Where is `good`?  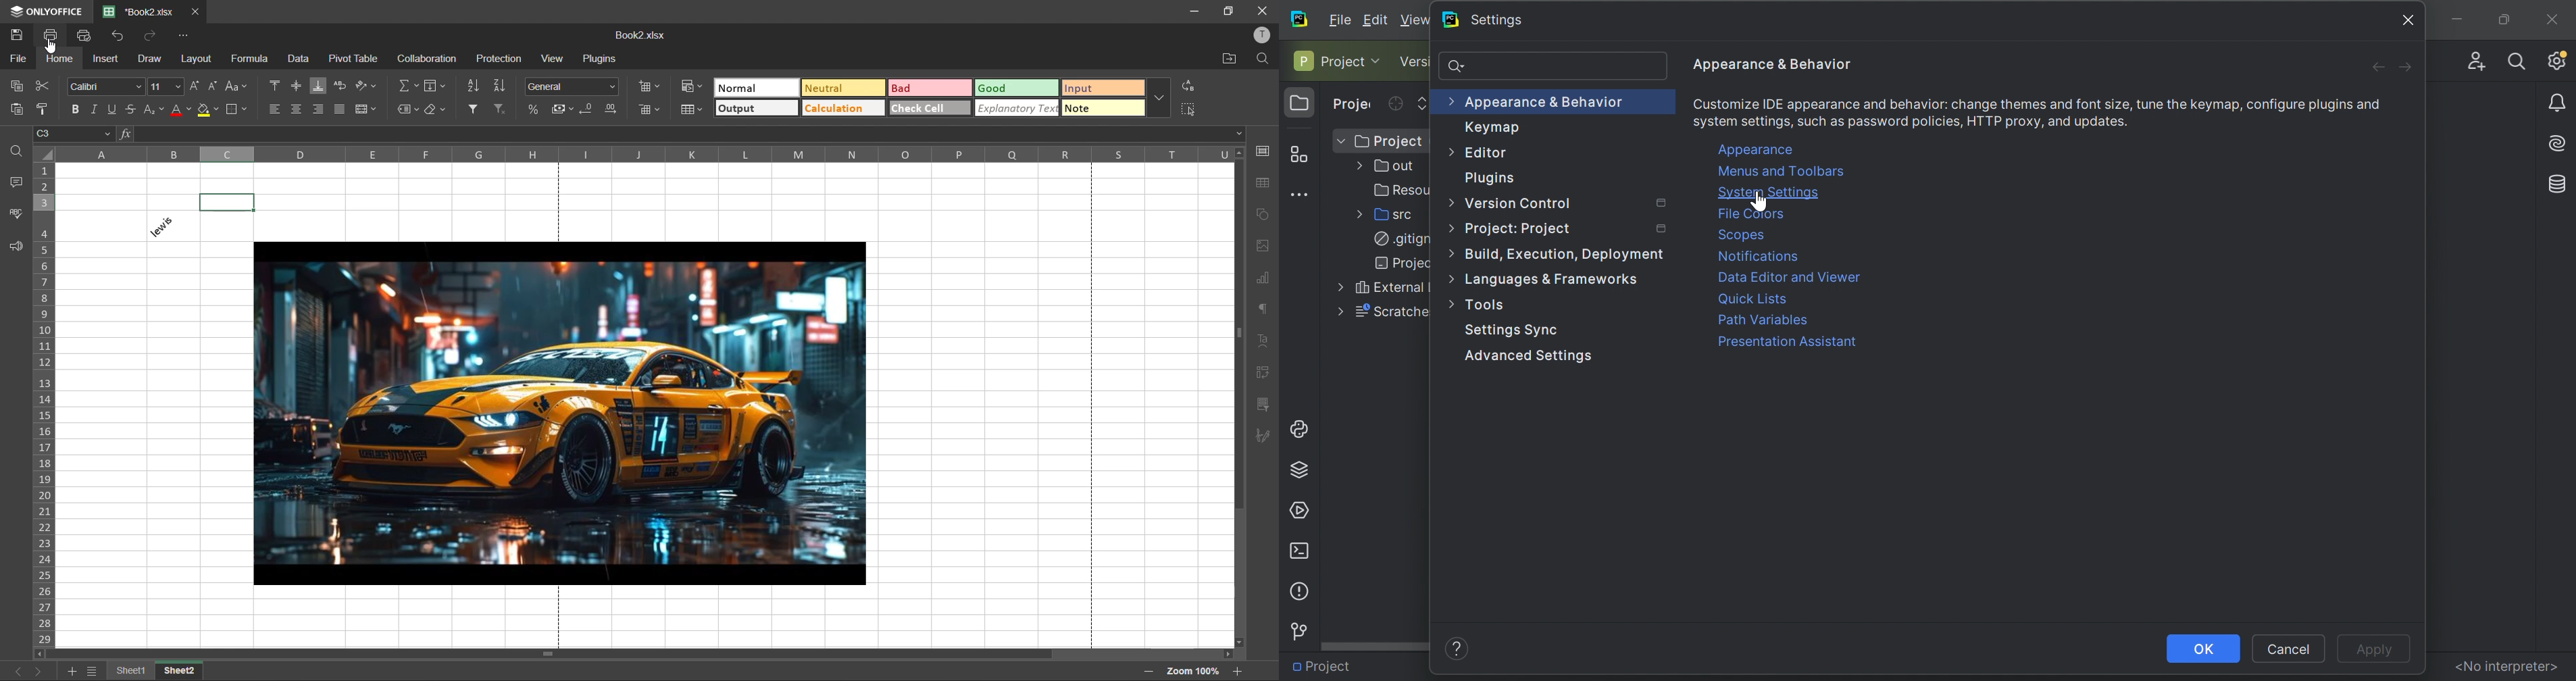 good is located at coordinates (1017, 87).